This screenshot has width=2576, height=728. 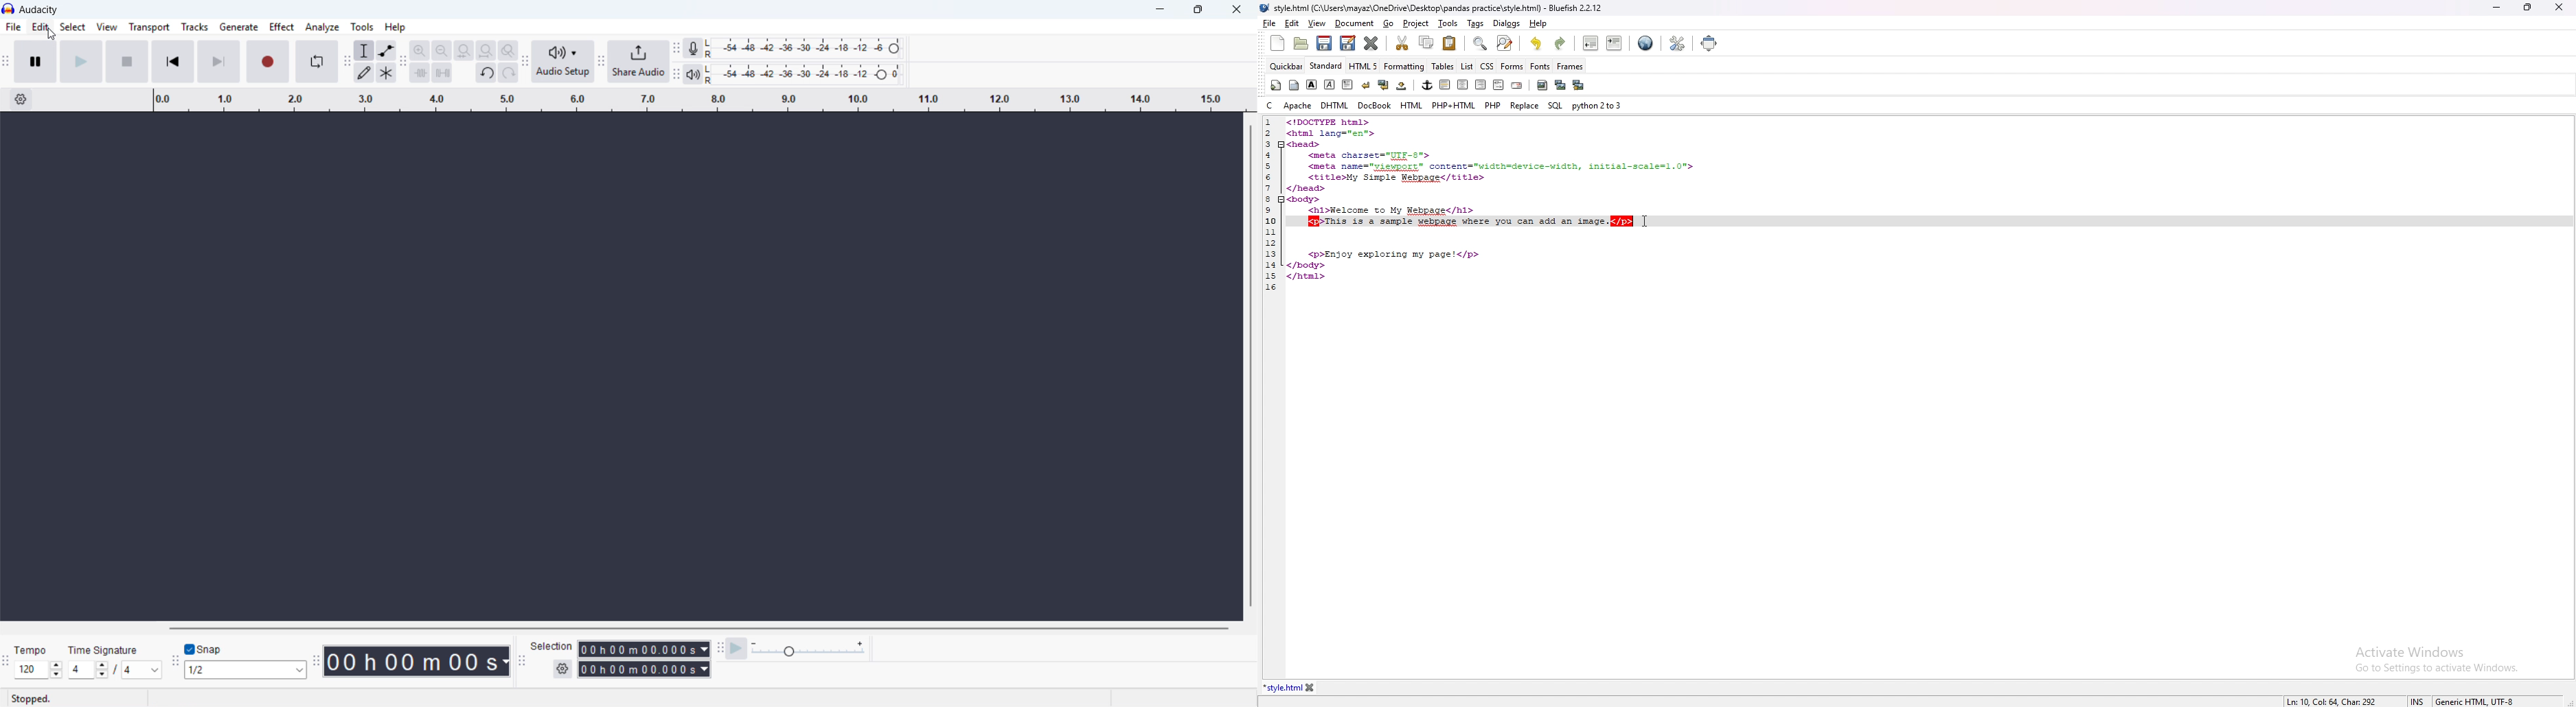 I want to click on undo, so click(x=1536, y=44).